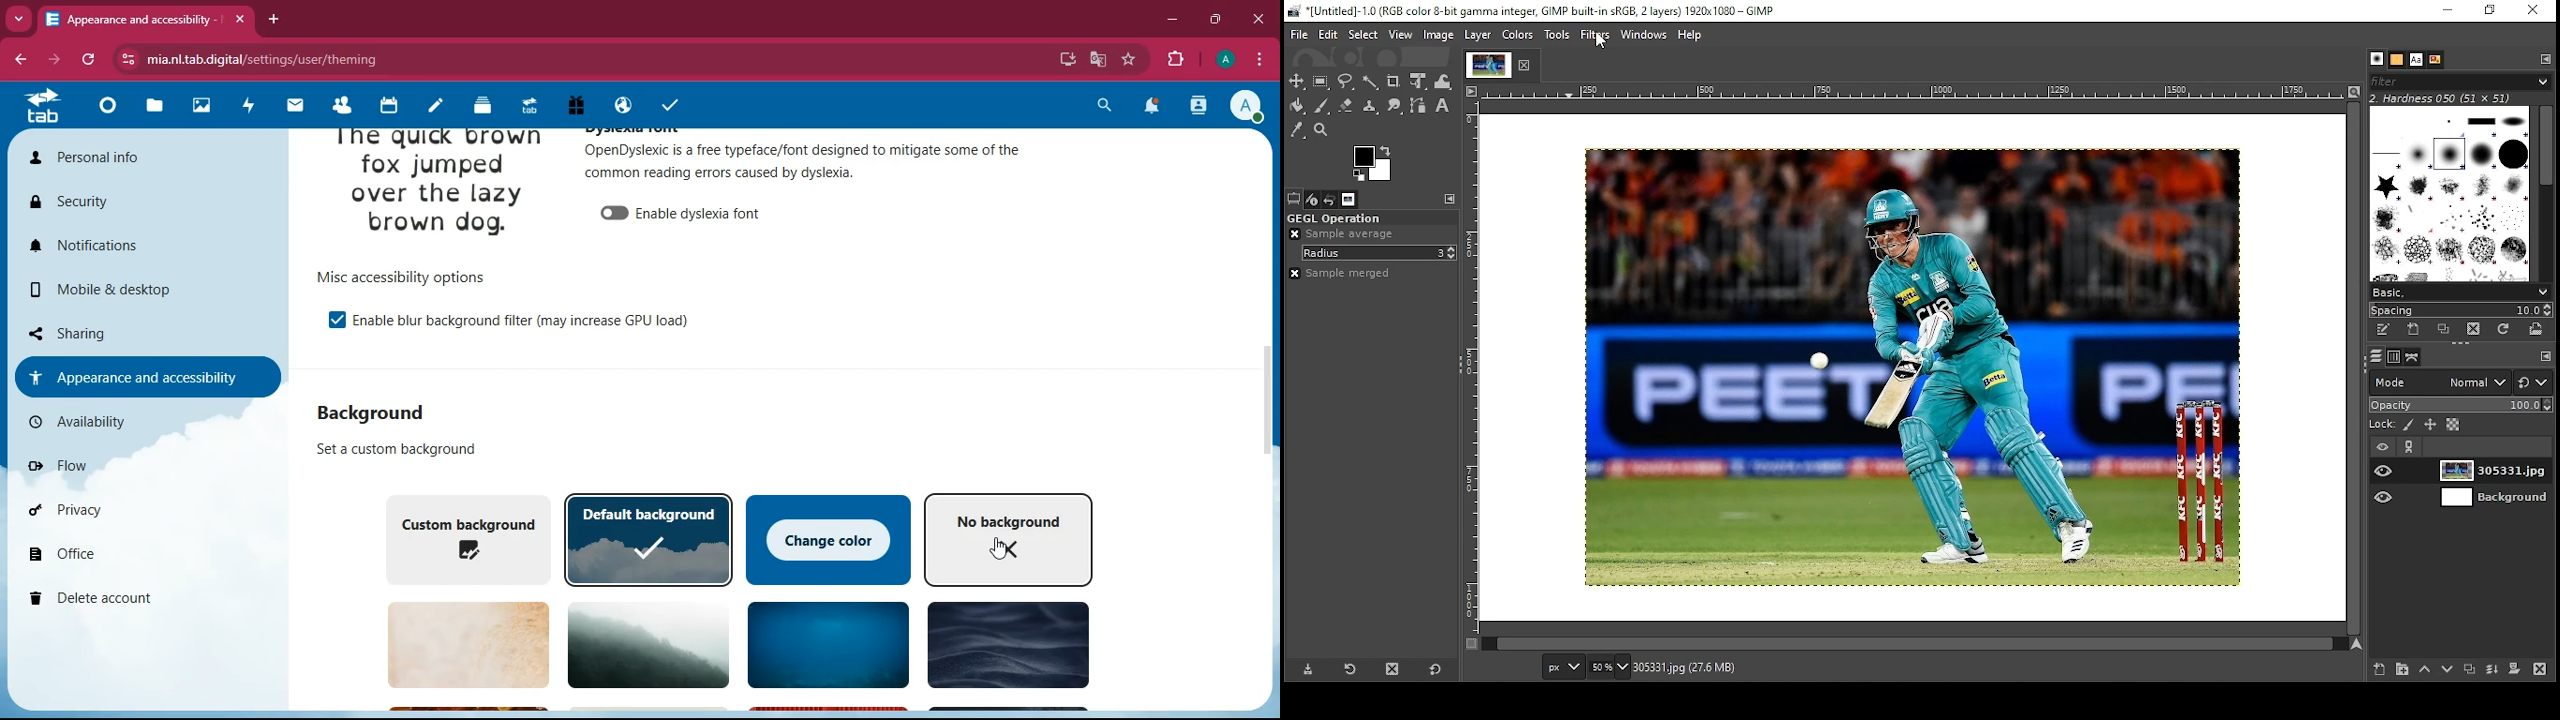 The width and height of the screenshot is (2576, 728). I want to click on select brush collection, so click(2458, 292).